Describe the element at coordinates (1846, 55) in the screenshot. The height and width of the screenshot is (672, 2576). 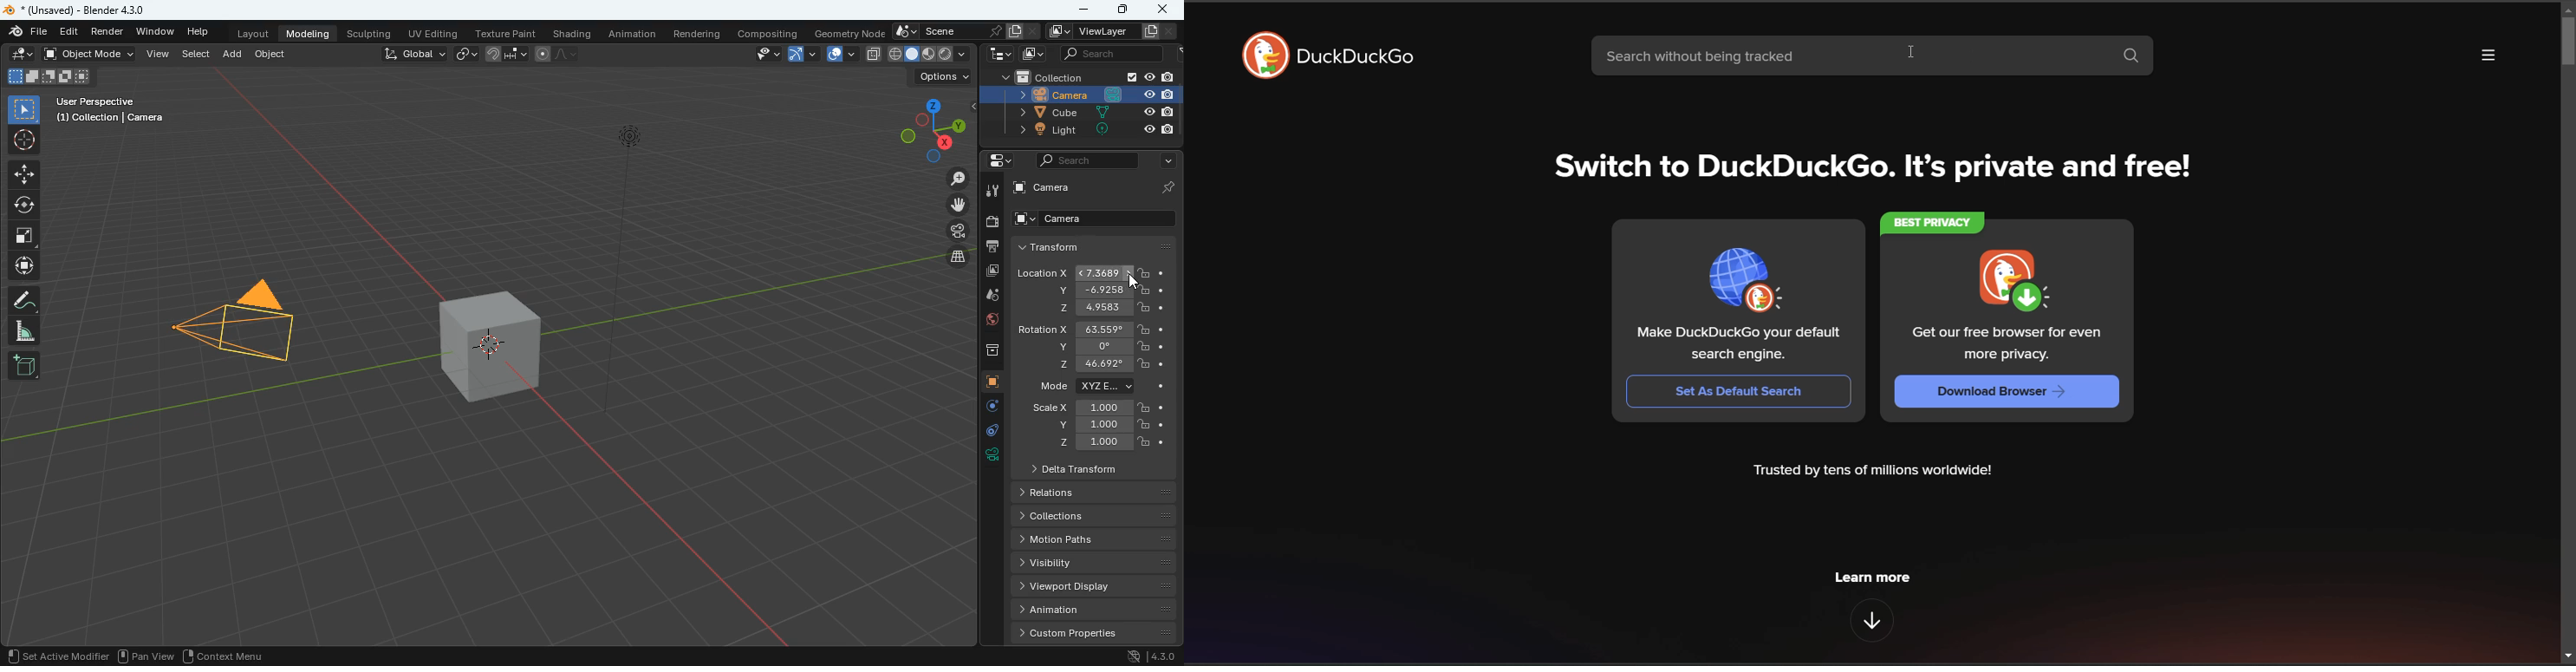
I see `search bar` at that location.